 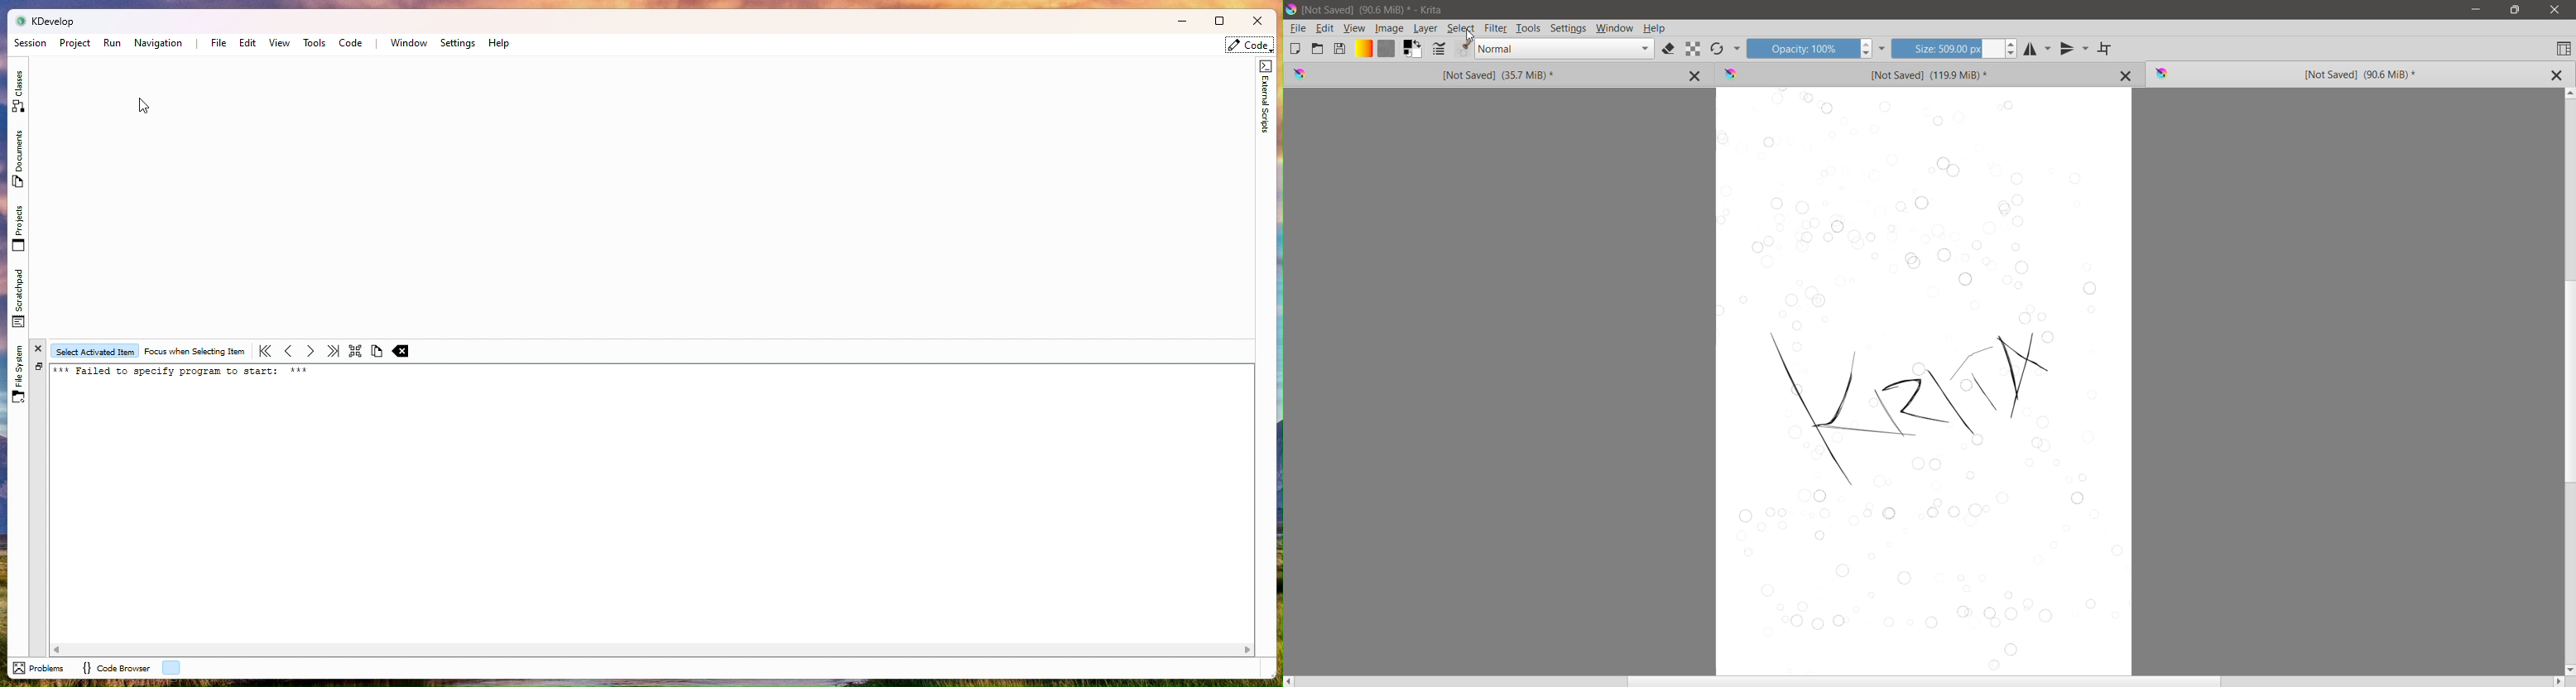 I want to click on Clear, so click(x=402, y=351).